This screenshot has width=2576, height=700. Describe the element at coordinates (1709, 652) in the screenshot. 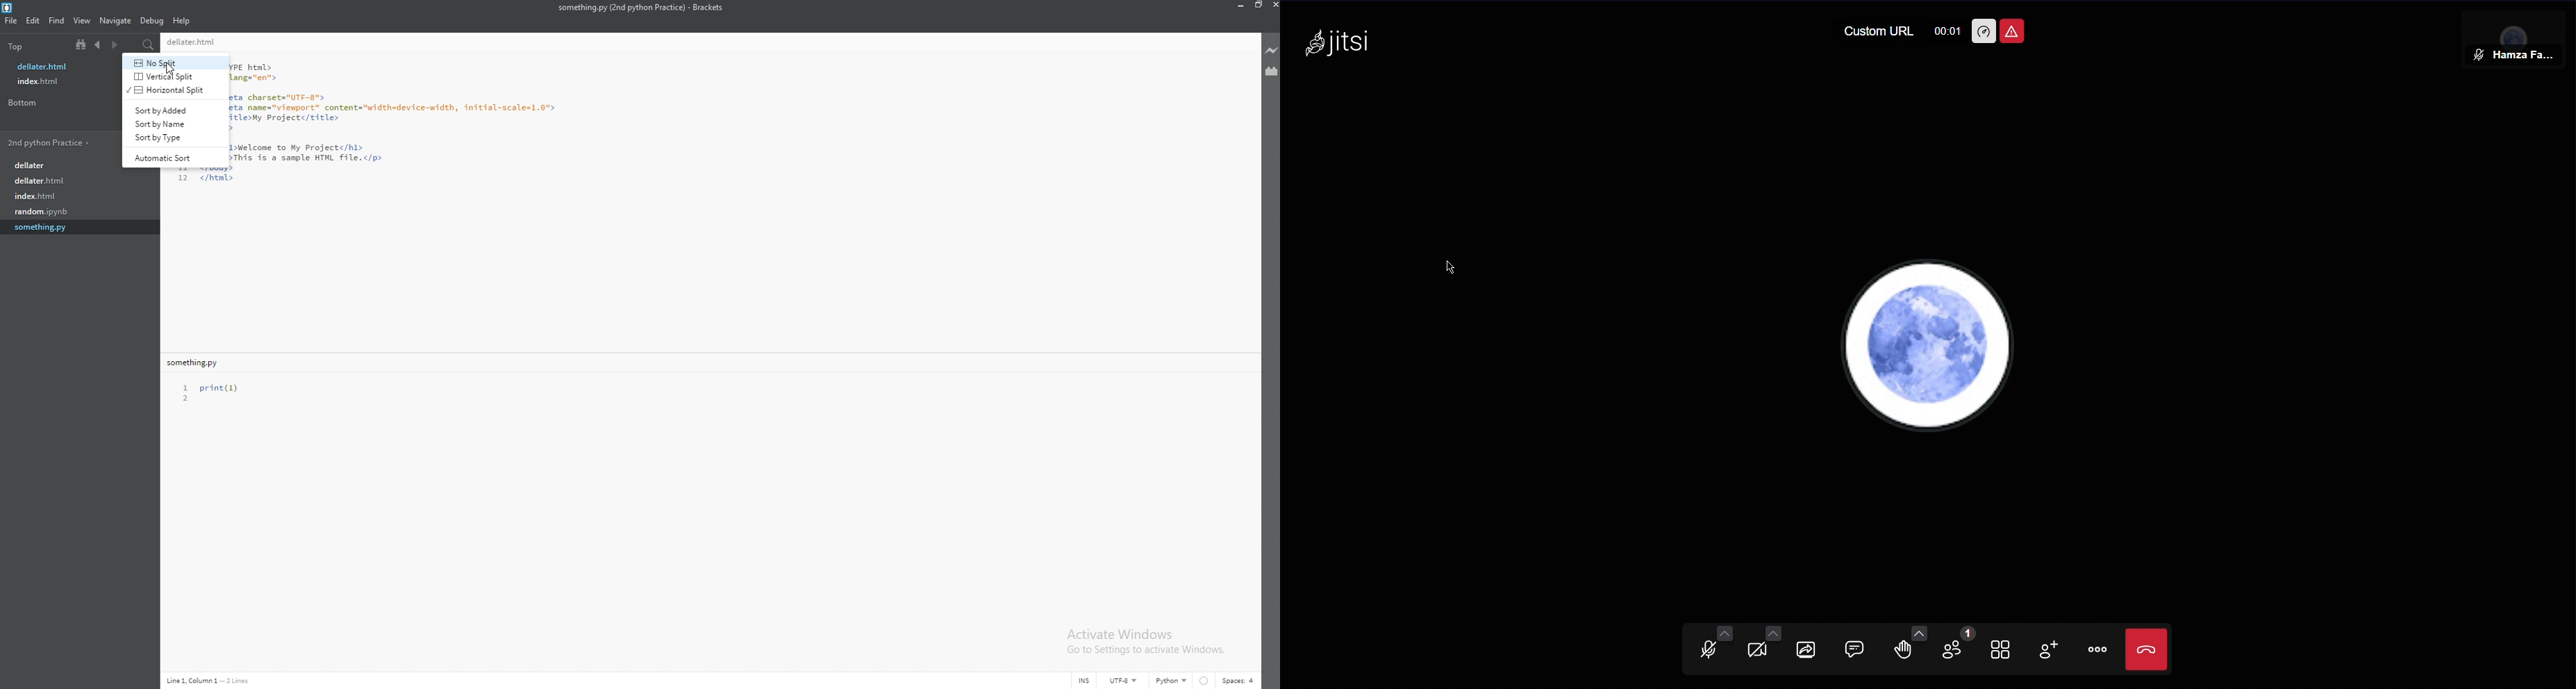

I see `Audio` at that location.